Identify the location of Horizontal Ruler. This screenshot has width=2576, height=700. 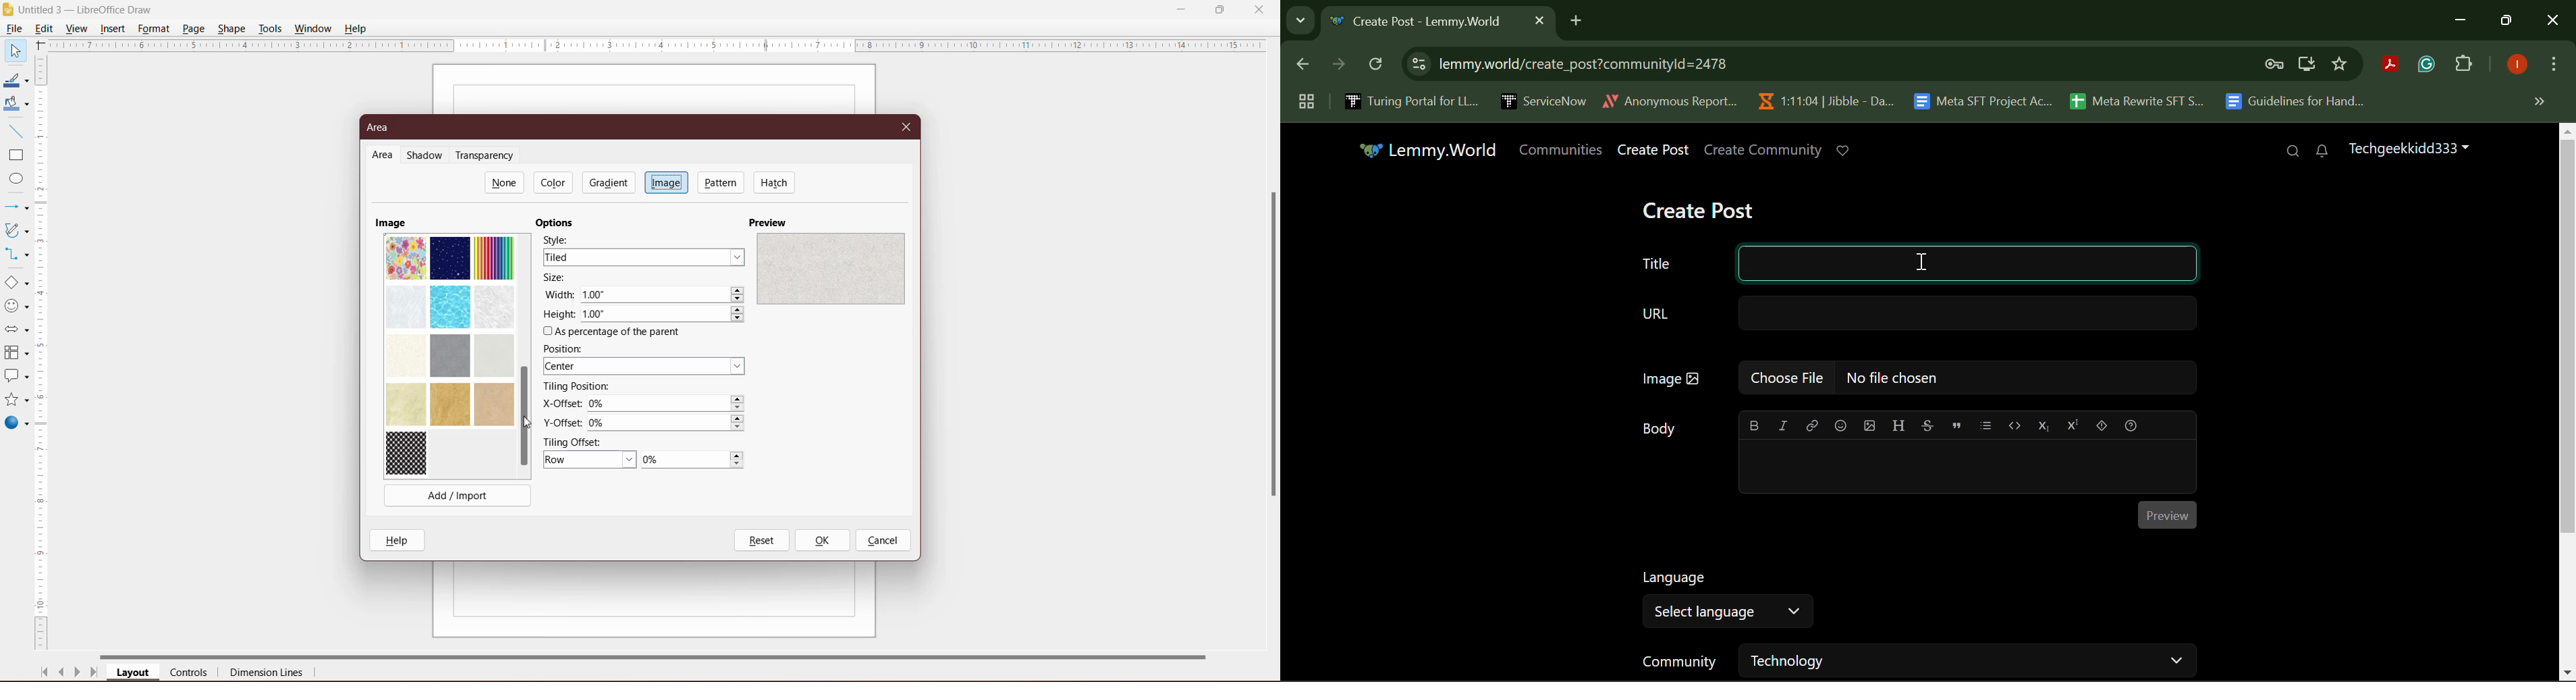
(657, 45).